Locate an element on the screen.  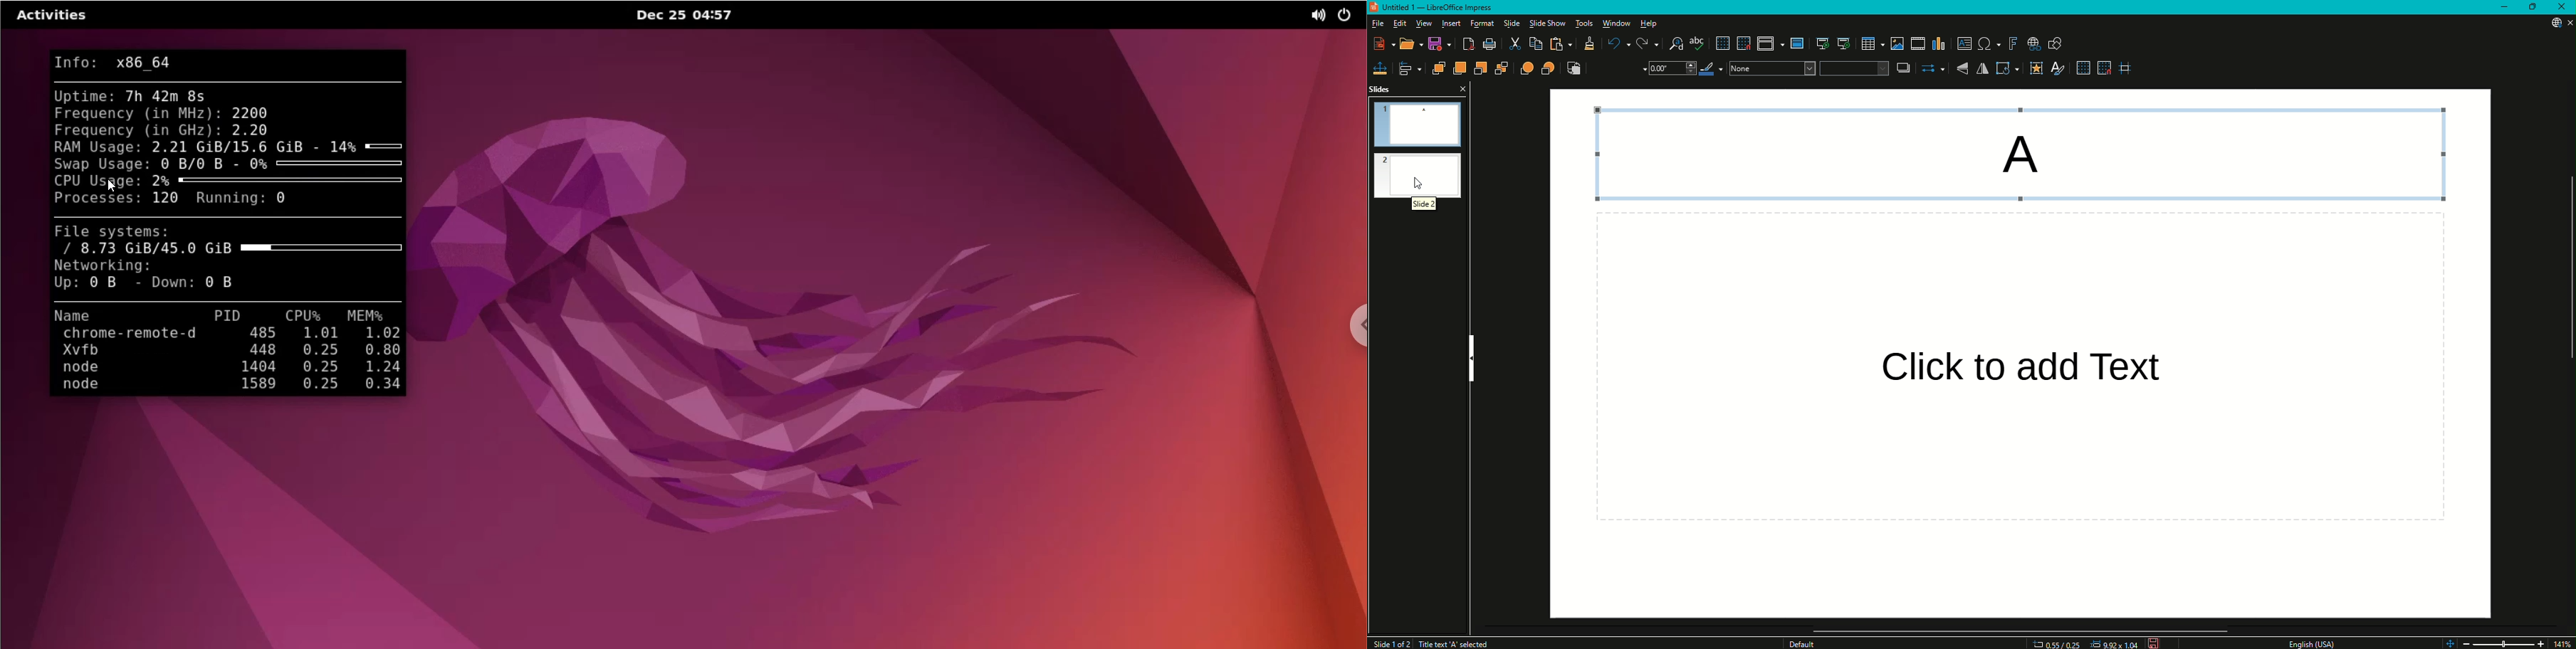
Window is located at coordinates (1617, 23).